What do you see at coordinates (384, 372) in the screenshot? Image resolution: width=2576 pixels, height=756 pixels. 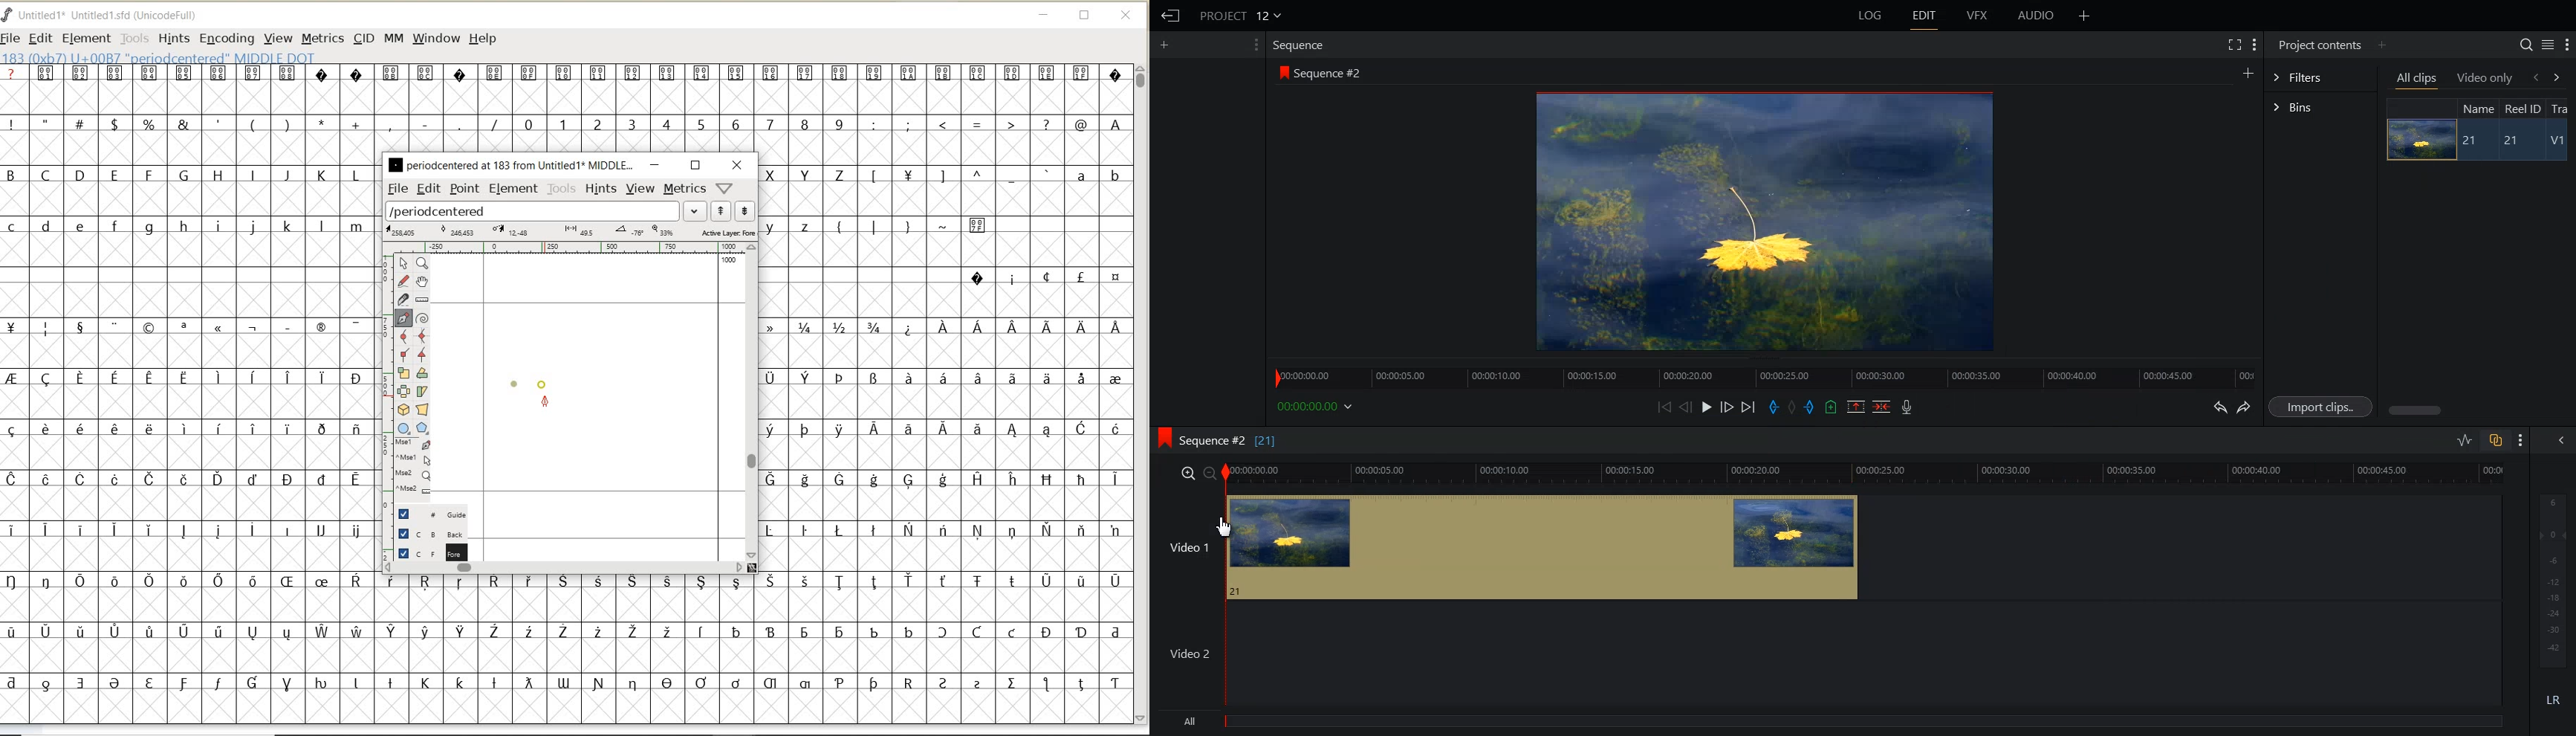 I see `scale` at bounding box center [384, 372].